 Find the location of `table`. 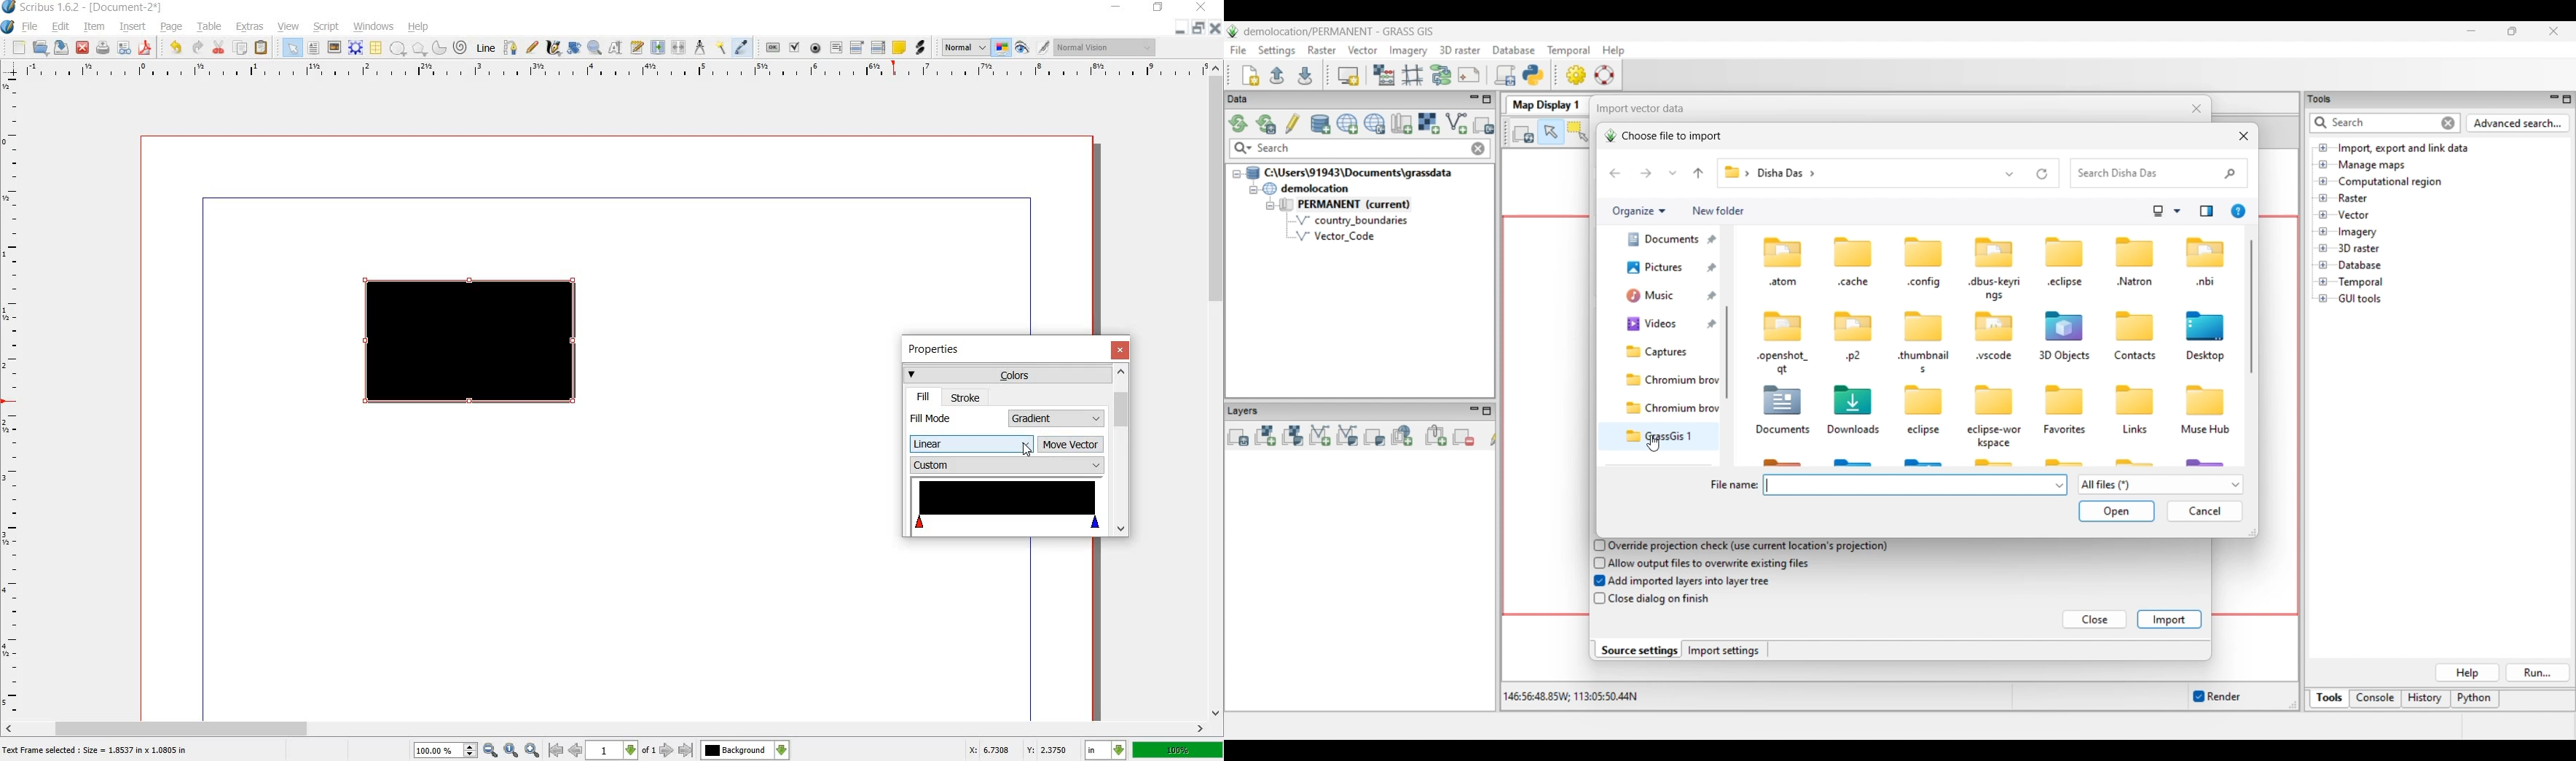

table is located at coordinates (211, 28).